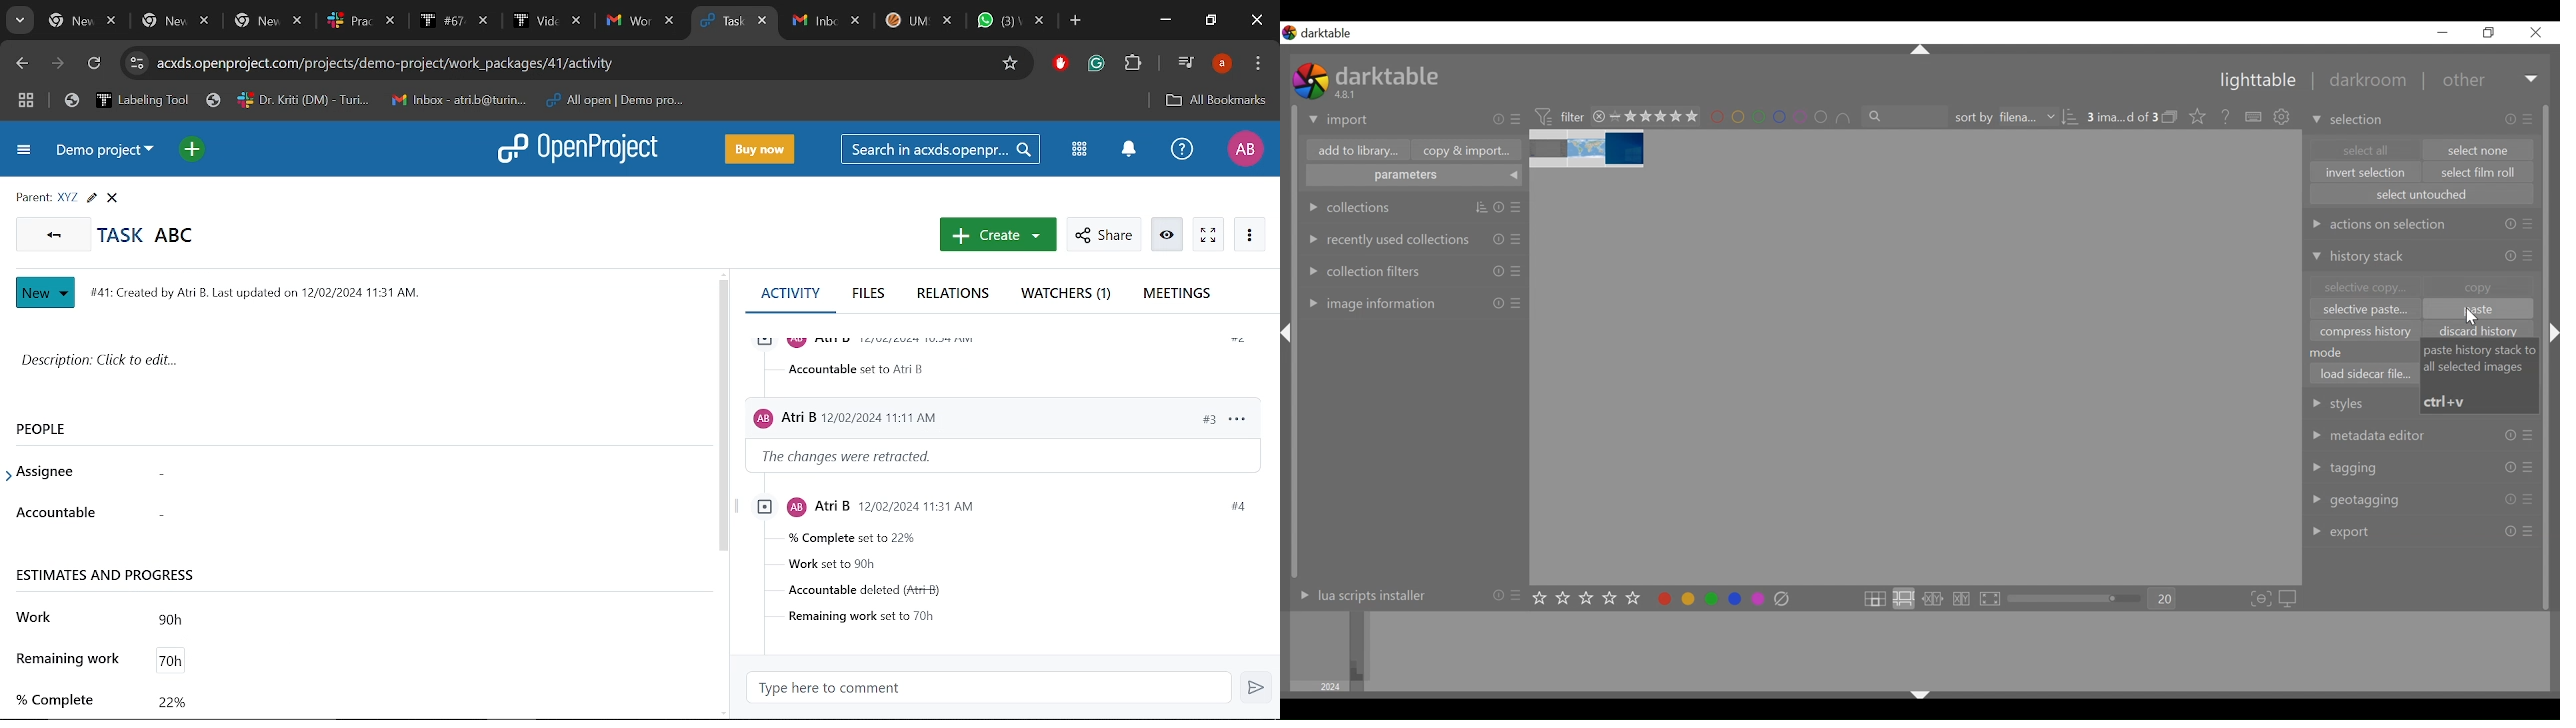 The width and height of the screenshot is (2576, 728). What do you see at coordinates (2003, 117) in the screenshot?
I see `sort by` at bounding box center [2003, 117].